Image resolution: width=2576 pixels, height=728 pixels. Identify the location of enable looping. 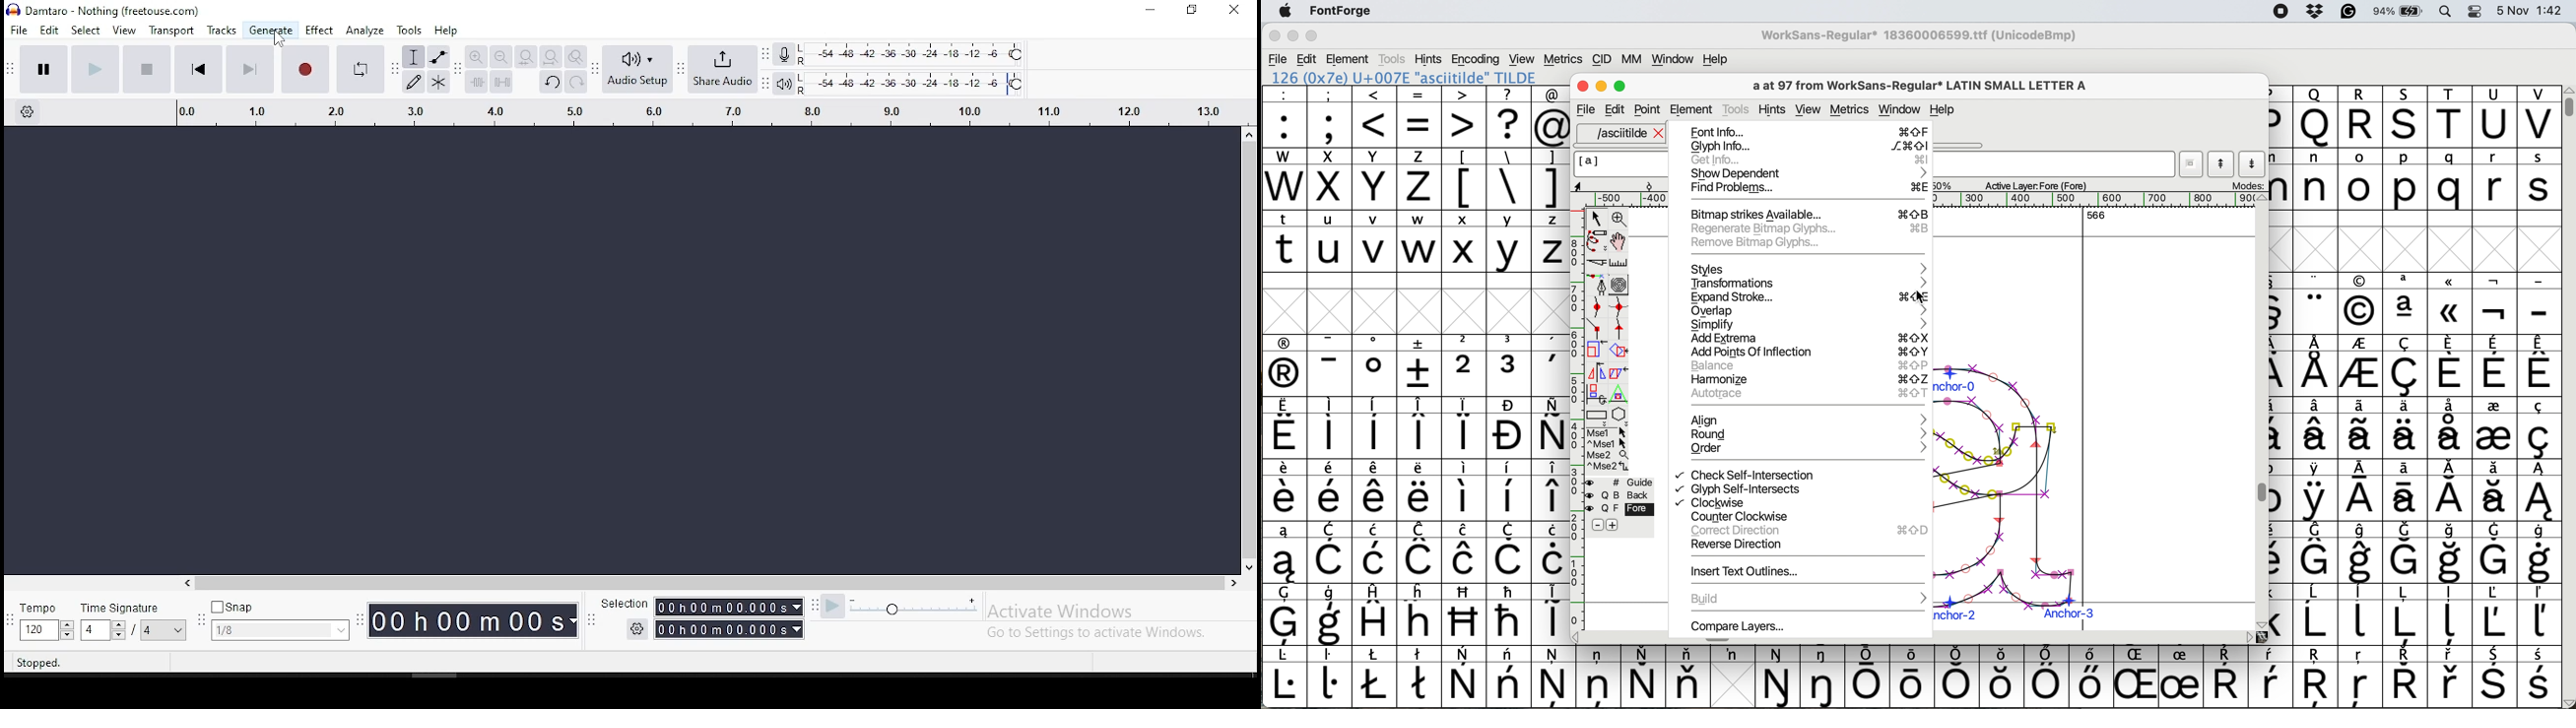
(360, 69).